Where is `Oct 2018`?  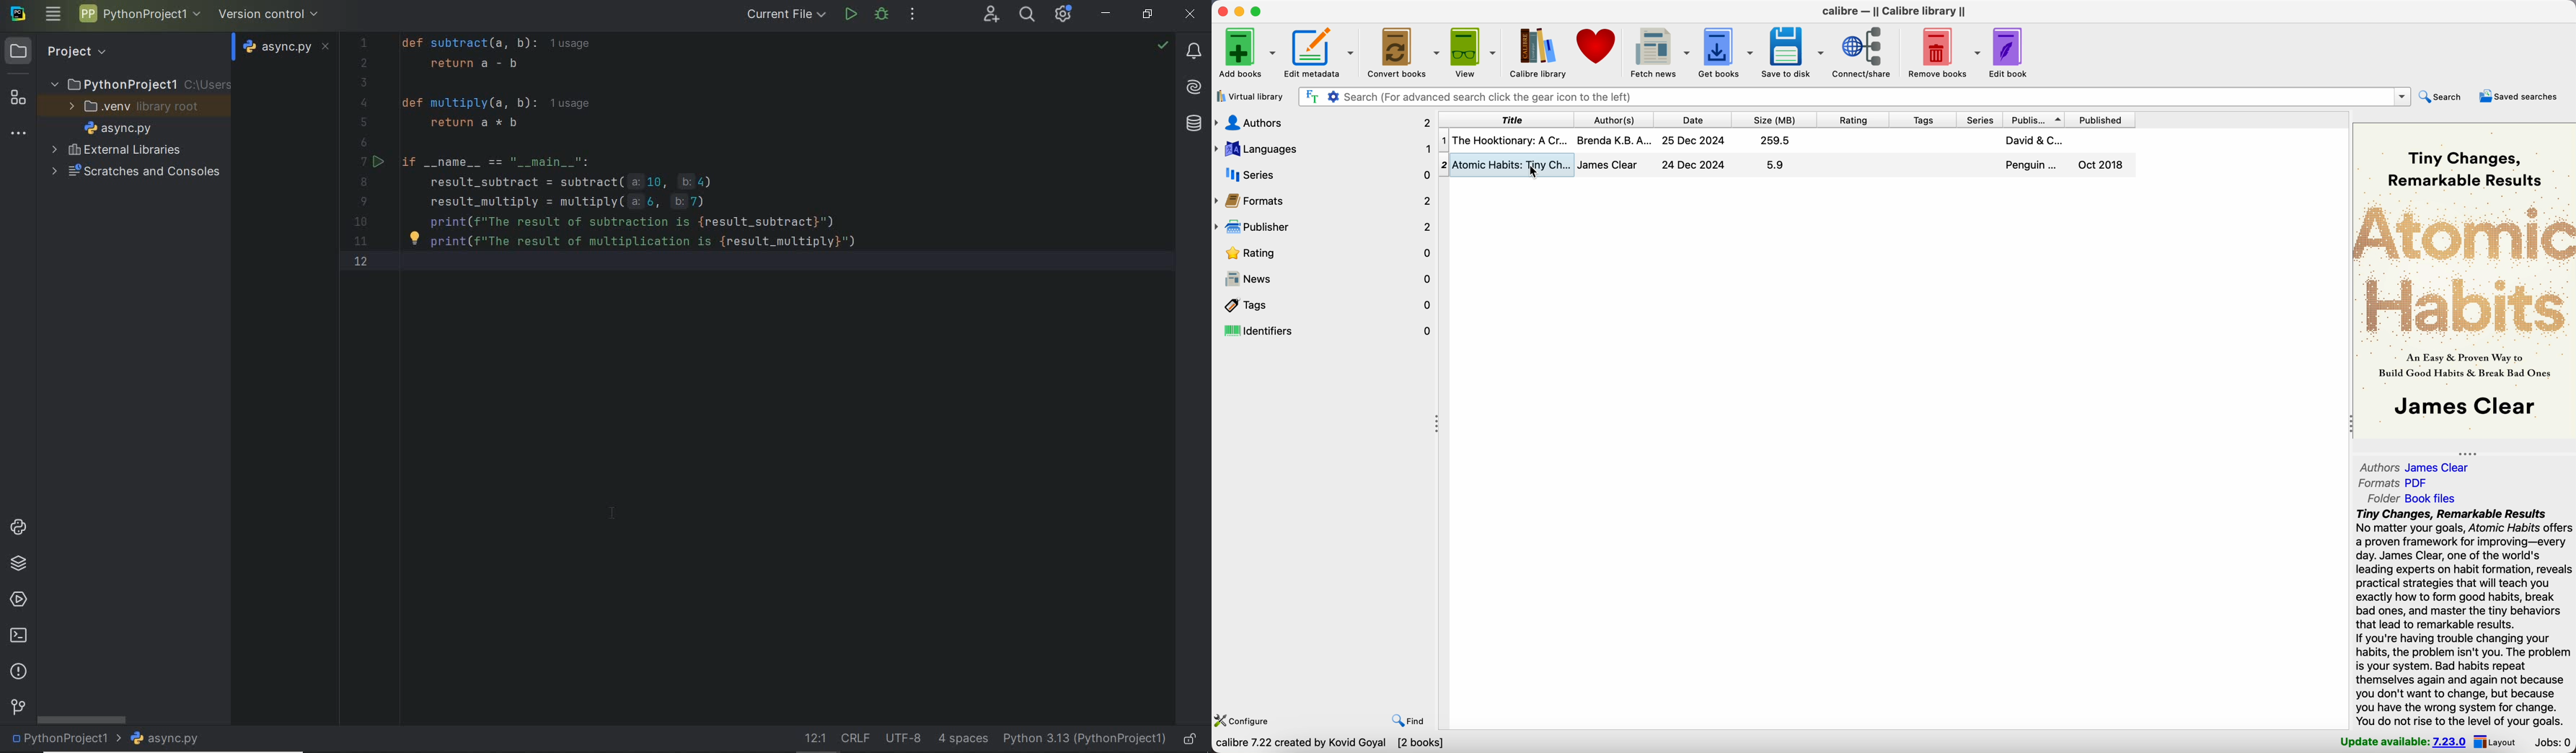
Oct 2018 is located at coordinates (2102, 164).